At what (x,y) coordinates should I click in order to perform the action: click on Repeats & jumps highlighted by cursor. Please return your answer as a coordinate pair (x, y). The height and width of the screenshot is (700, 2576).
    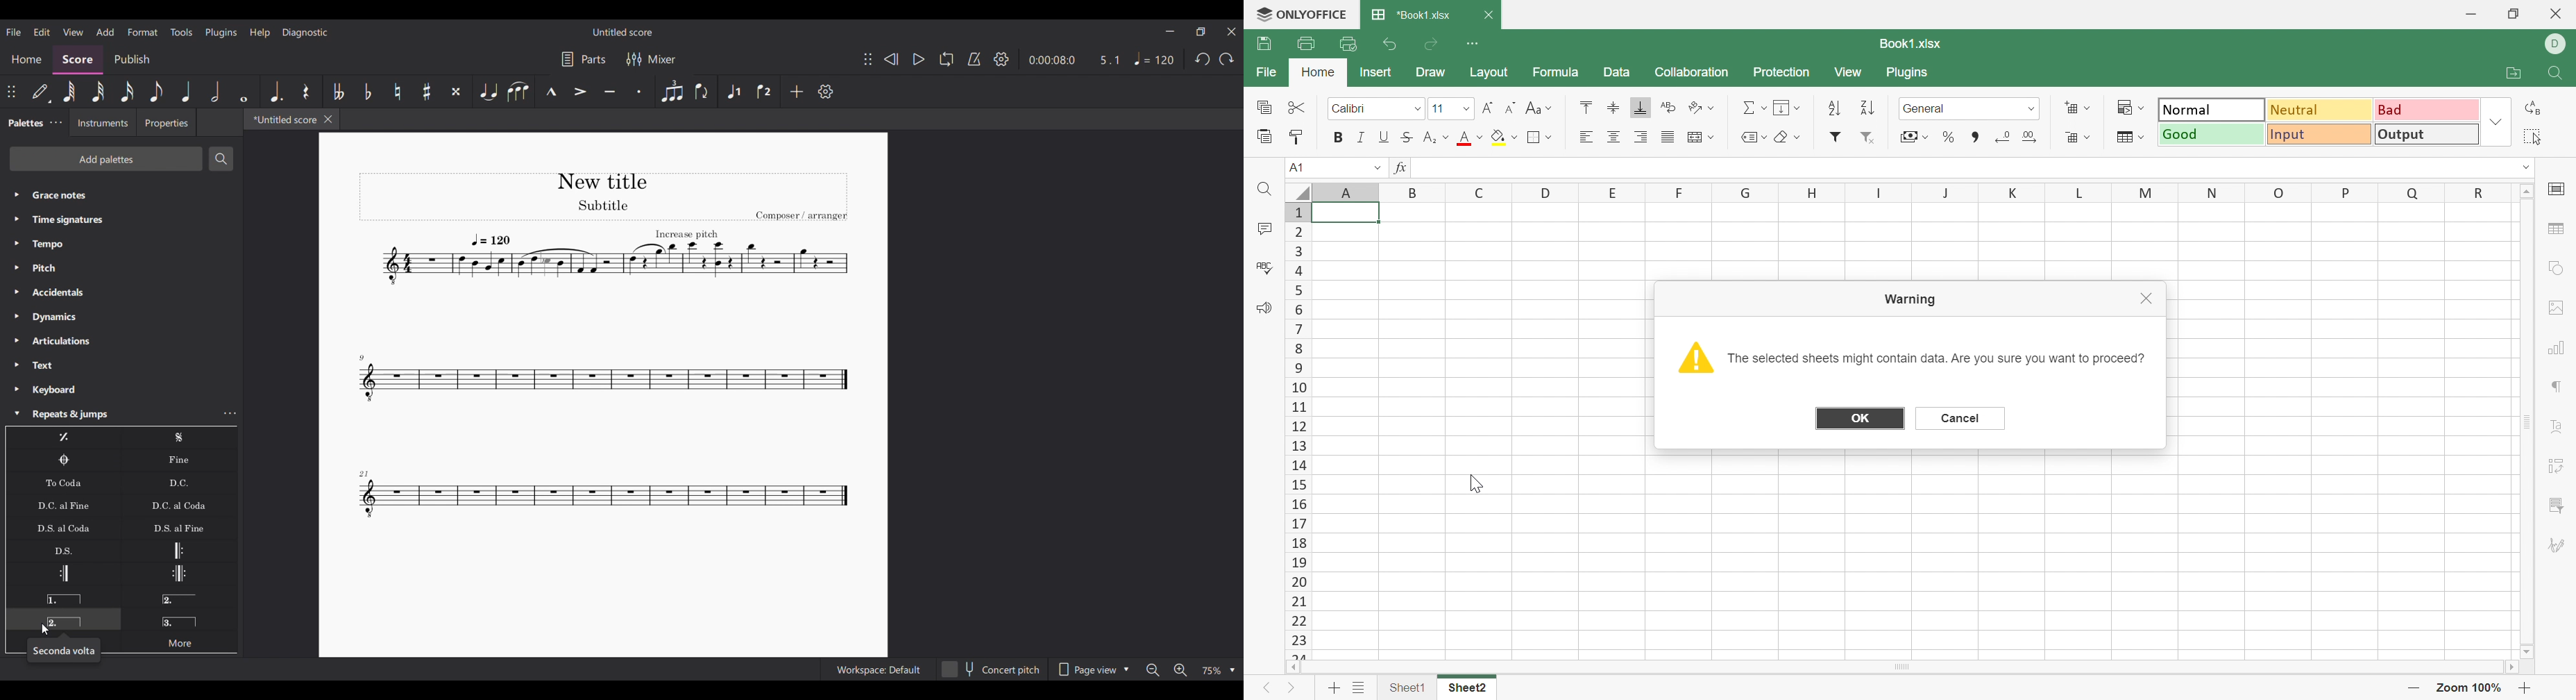
    Looking at the image, I should click on (110, 414).